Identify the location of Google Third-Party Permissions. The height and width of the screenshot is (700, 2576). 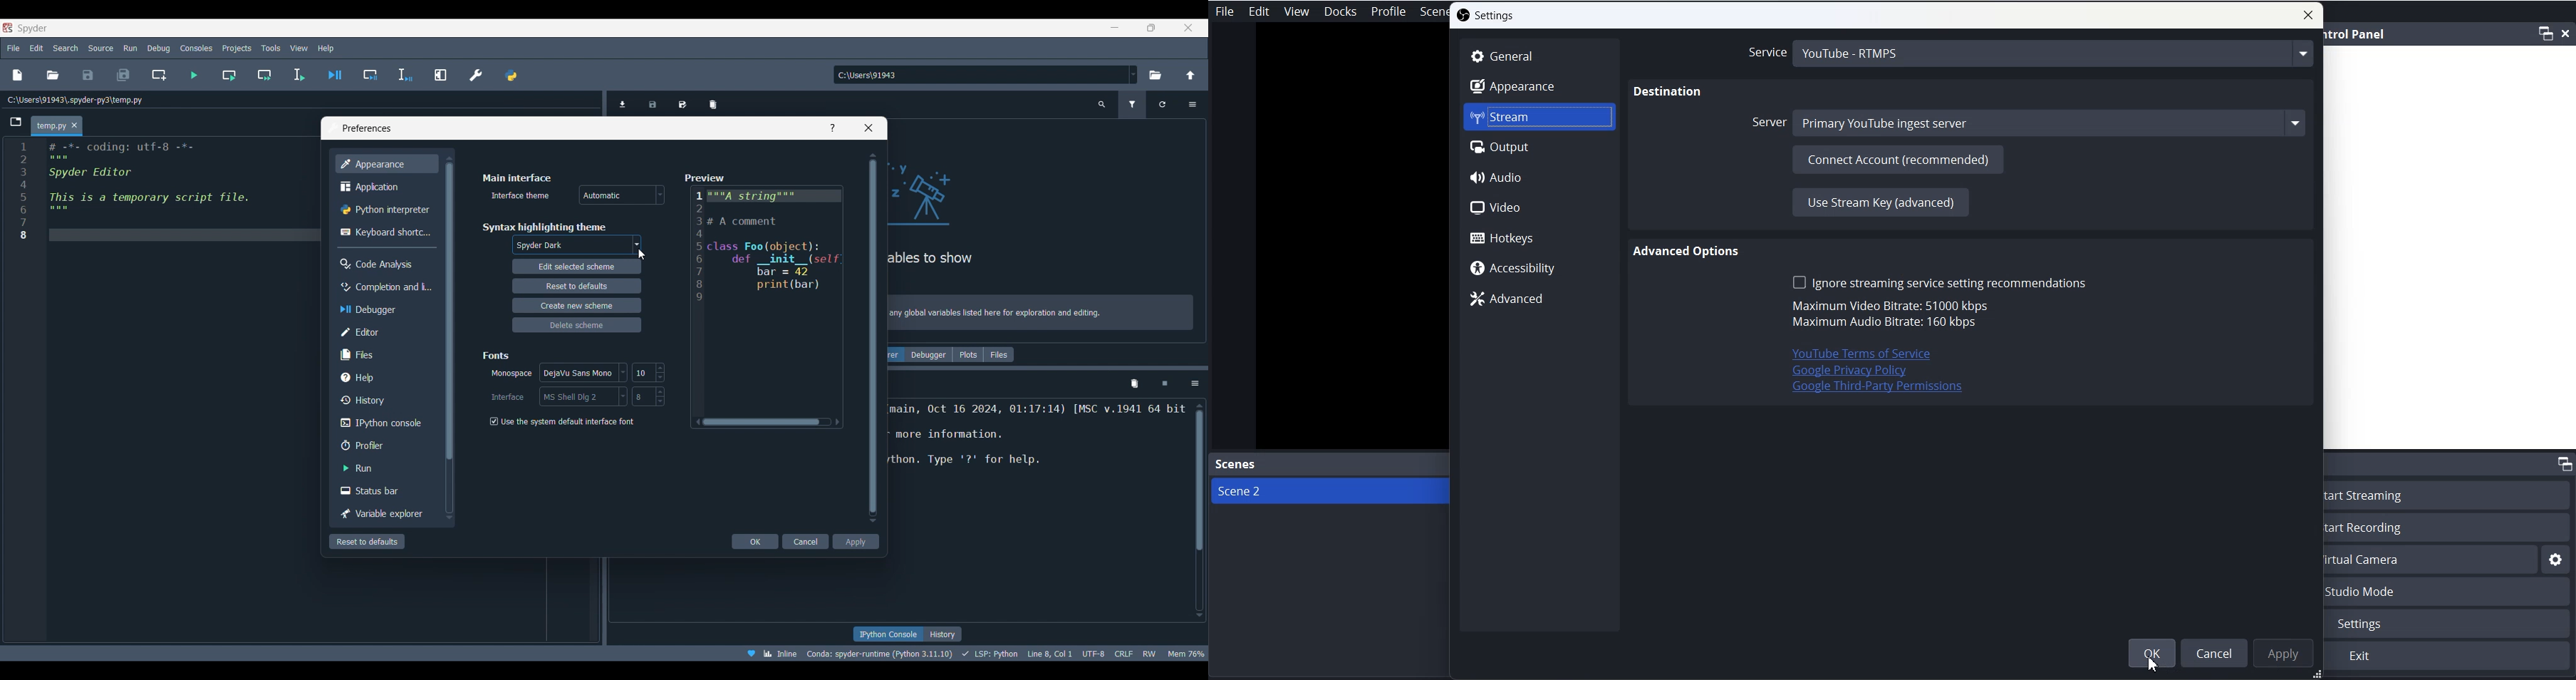
(1879, 389).